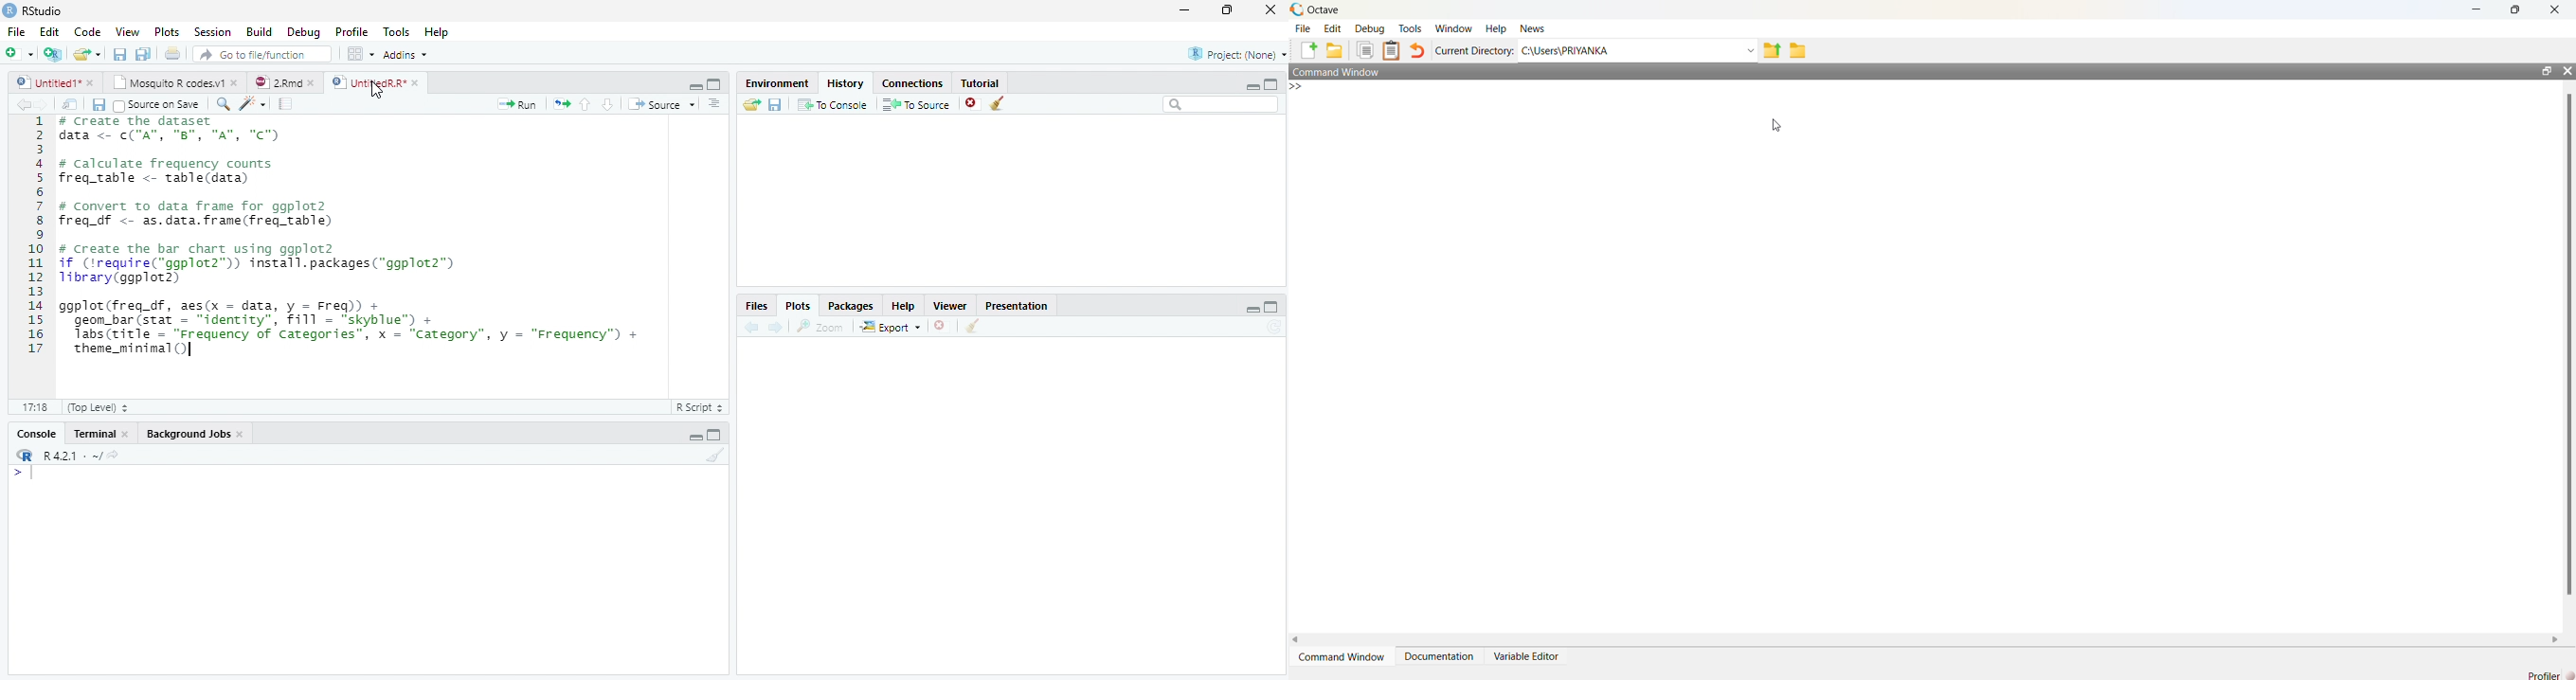 The width and height of the screenshot is (2576, 700). What do you see at coordinates (1272, 307) in the screenshot?
I see `Maximize` at bounding box center [1272, 307].